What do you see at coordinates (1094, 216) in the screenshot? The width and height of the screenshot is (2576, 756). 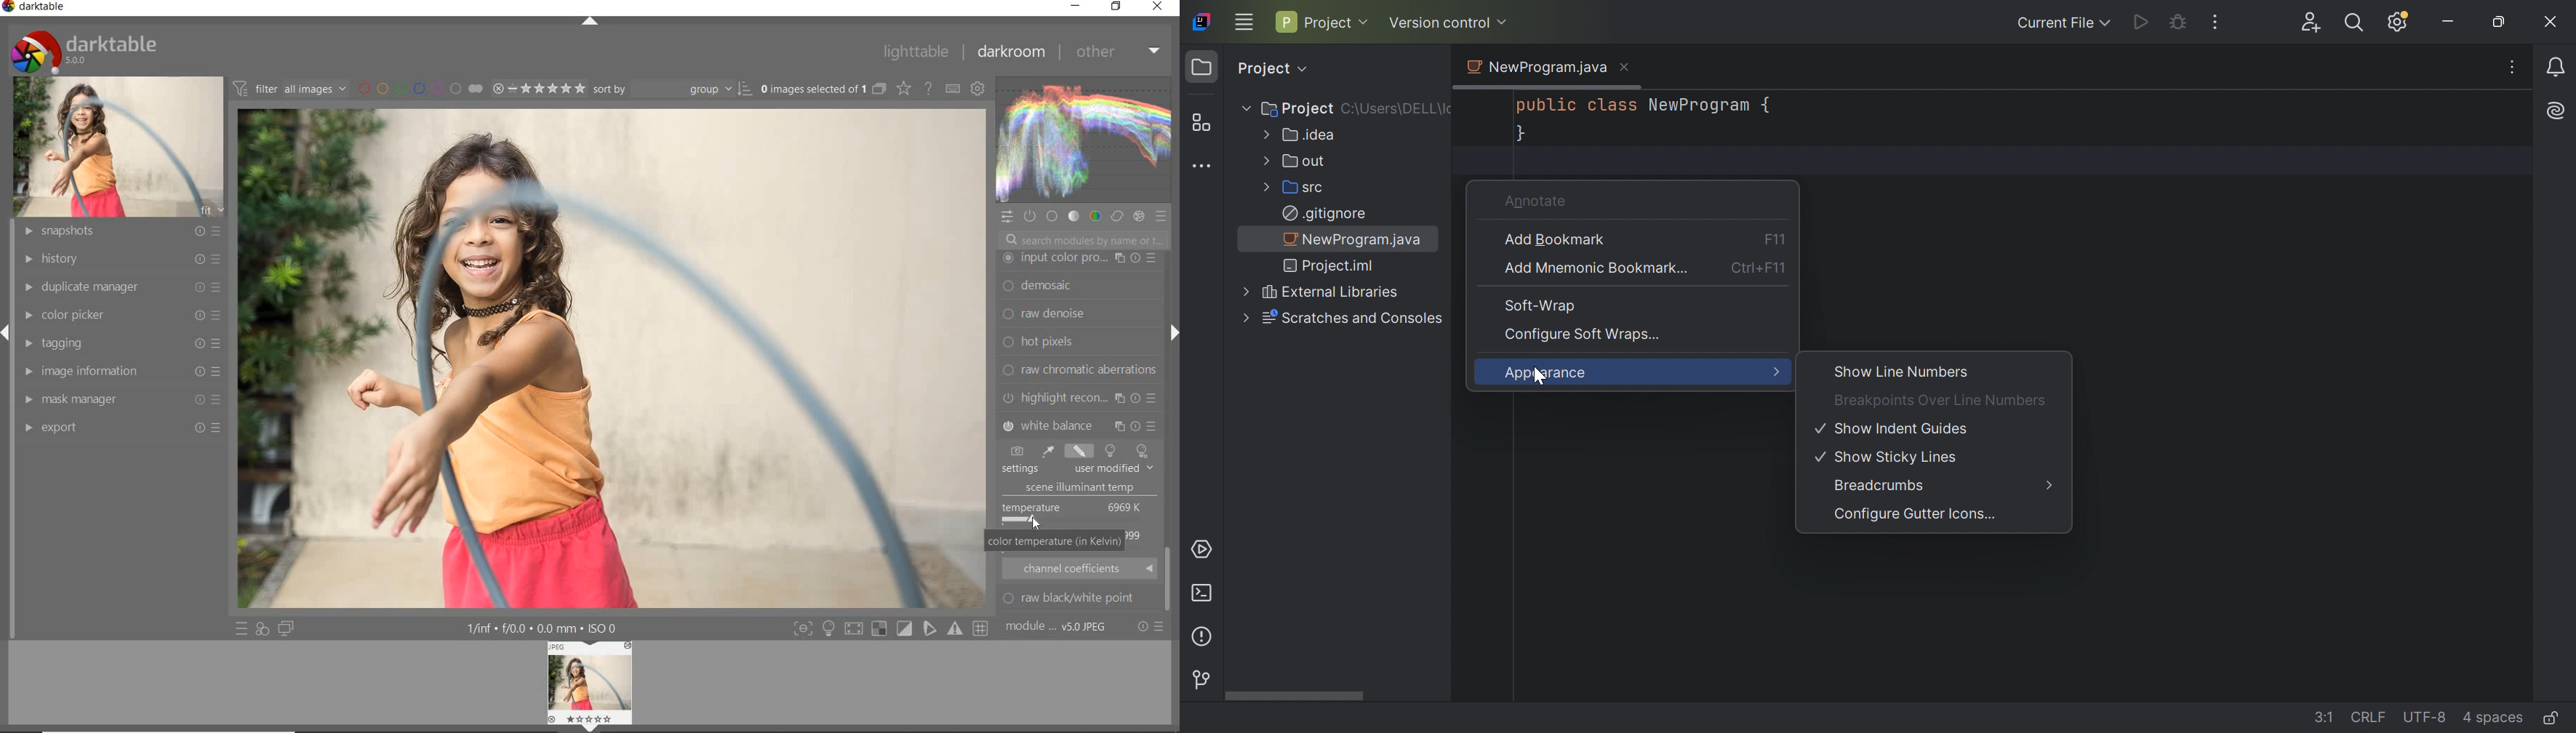 I see `color` at bounding box center [1094, 216].